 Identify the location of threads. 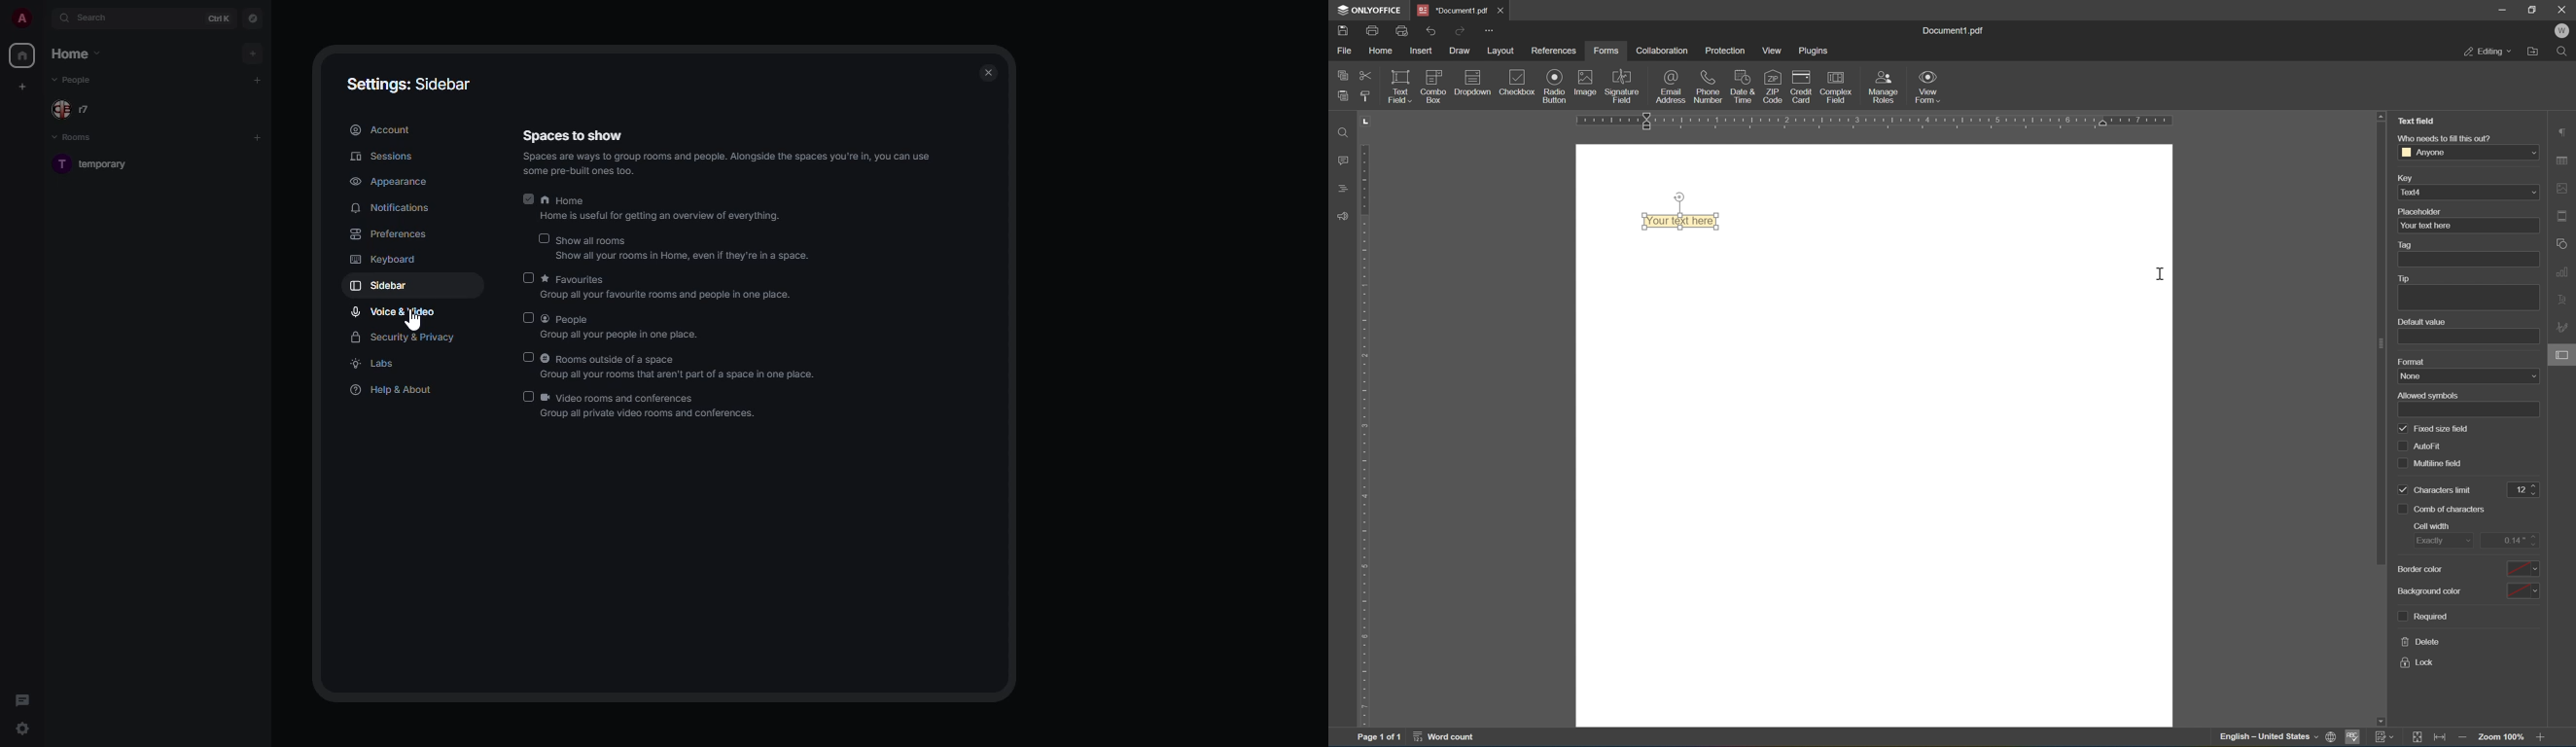
(21, 696).